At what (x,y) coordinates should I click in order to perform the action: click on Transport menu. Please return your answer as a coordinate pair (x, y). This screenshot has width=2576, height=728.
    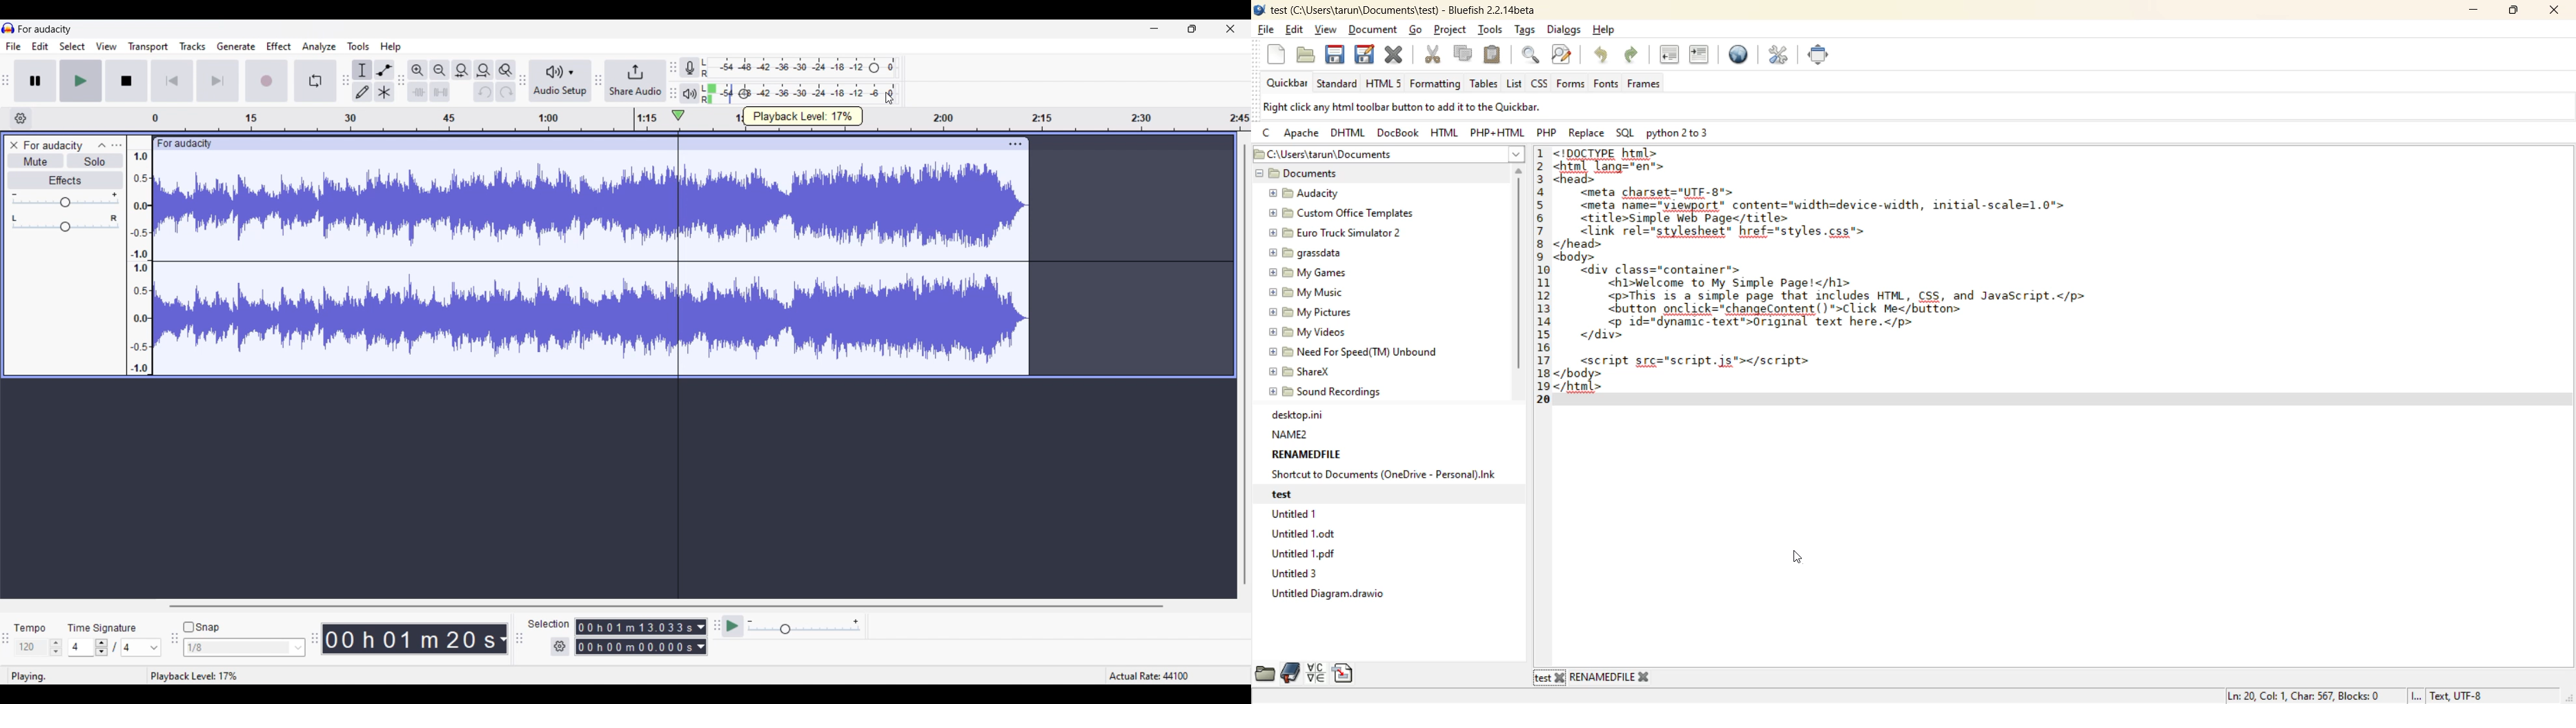
    Looking at the image, I should click on (148, 46).